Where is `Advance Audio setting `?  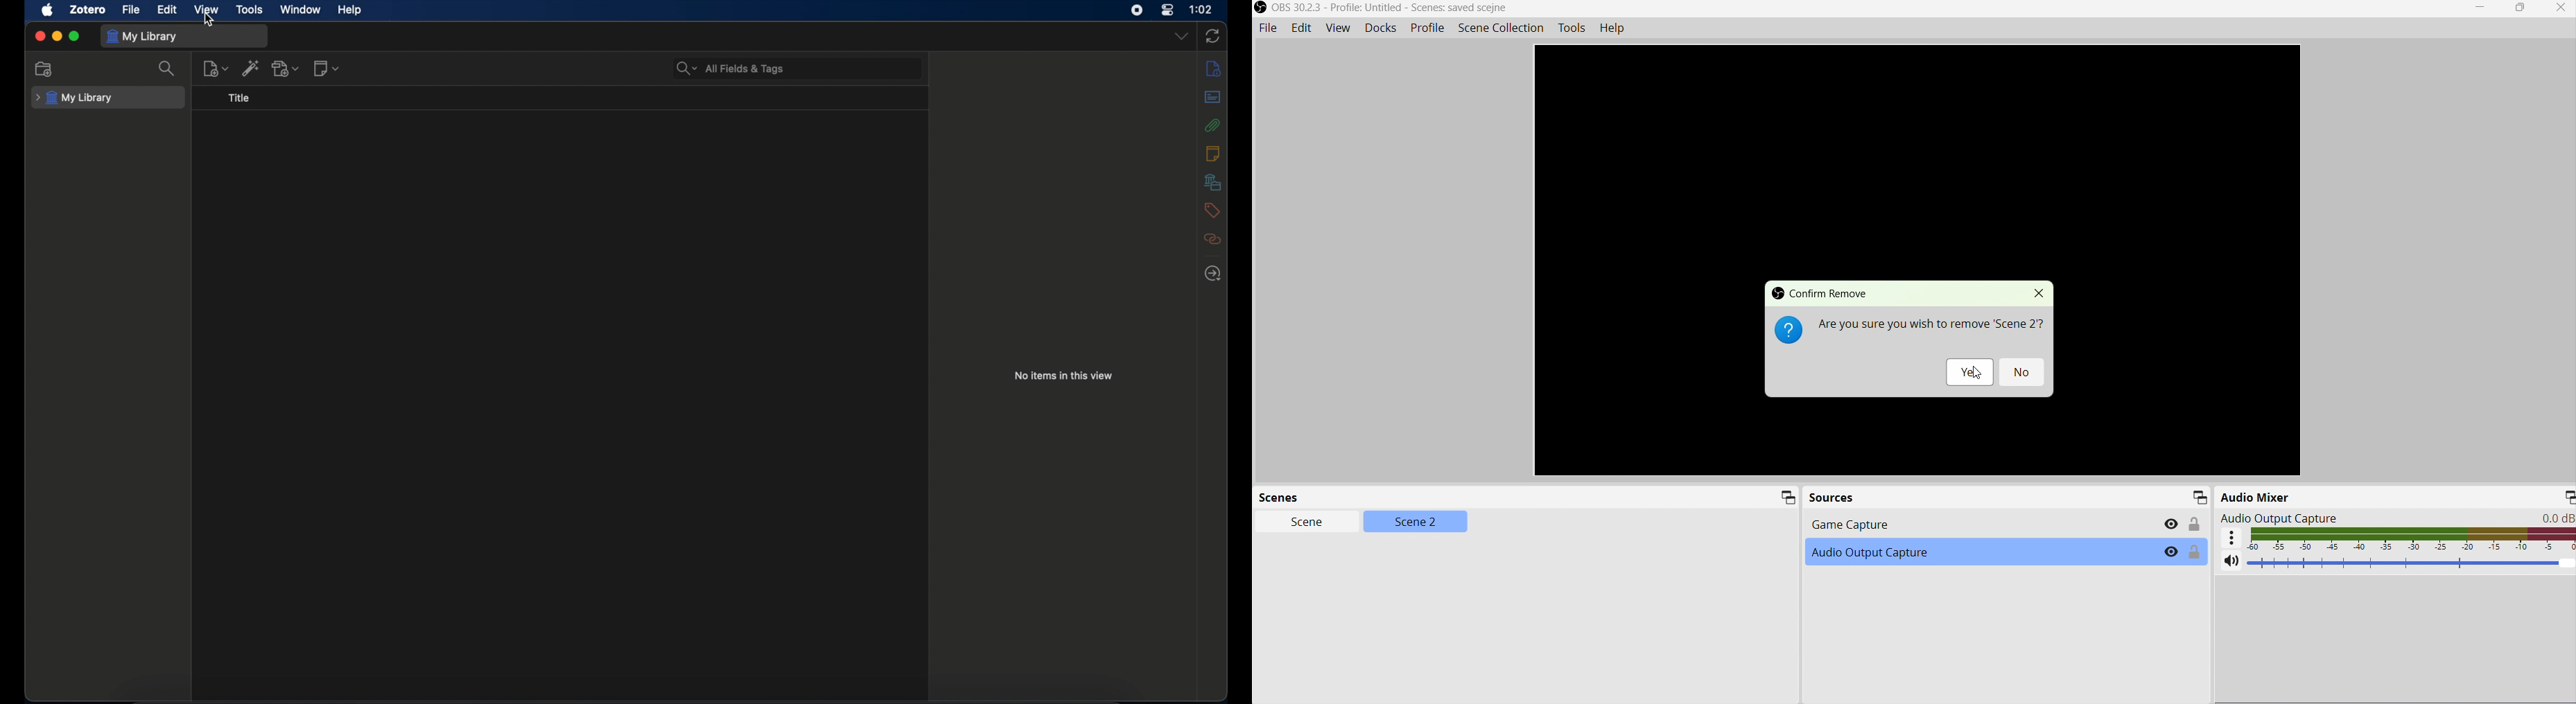
Advance Audio setting  is located at coordinates (2231, 538).